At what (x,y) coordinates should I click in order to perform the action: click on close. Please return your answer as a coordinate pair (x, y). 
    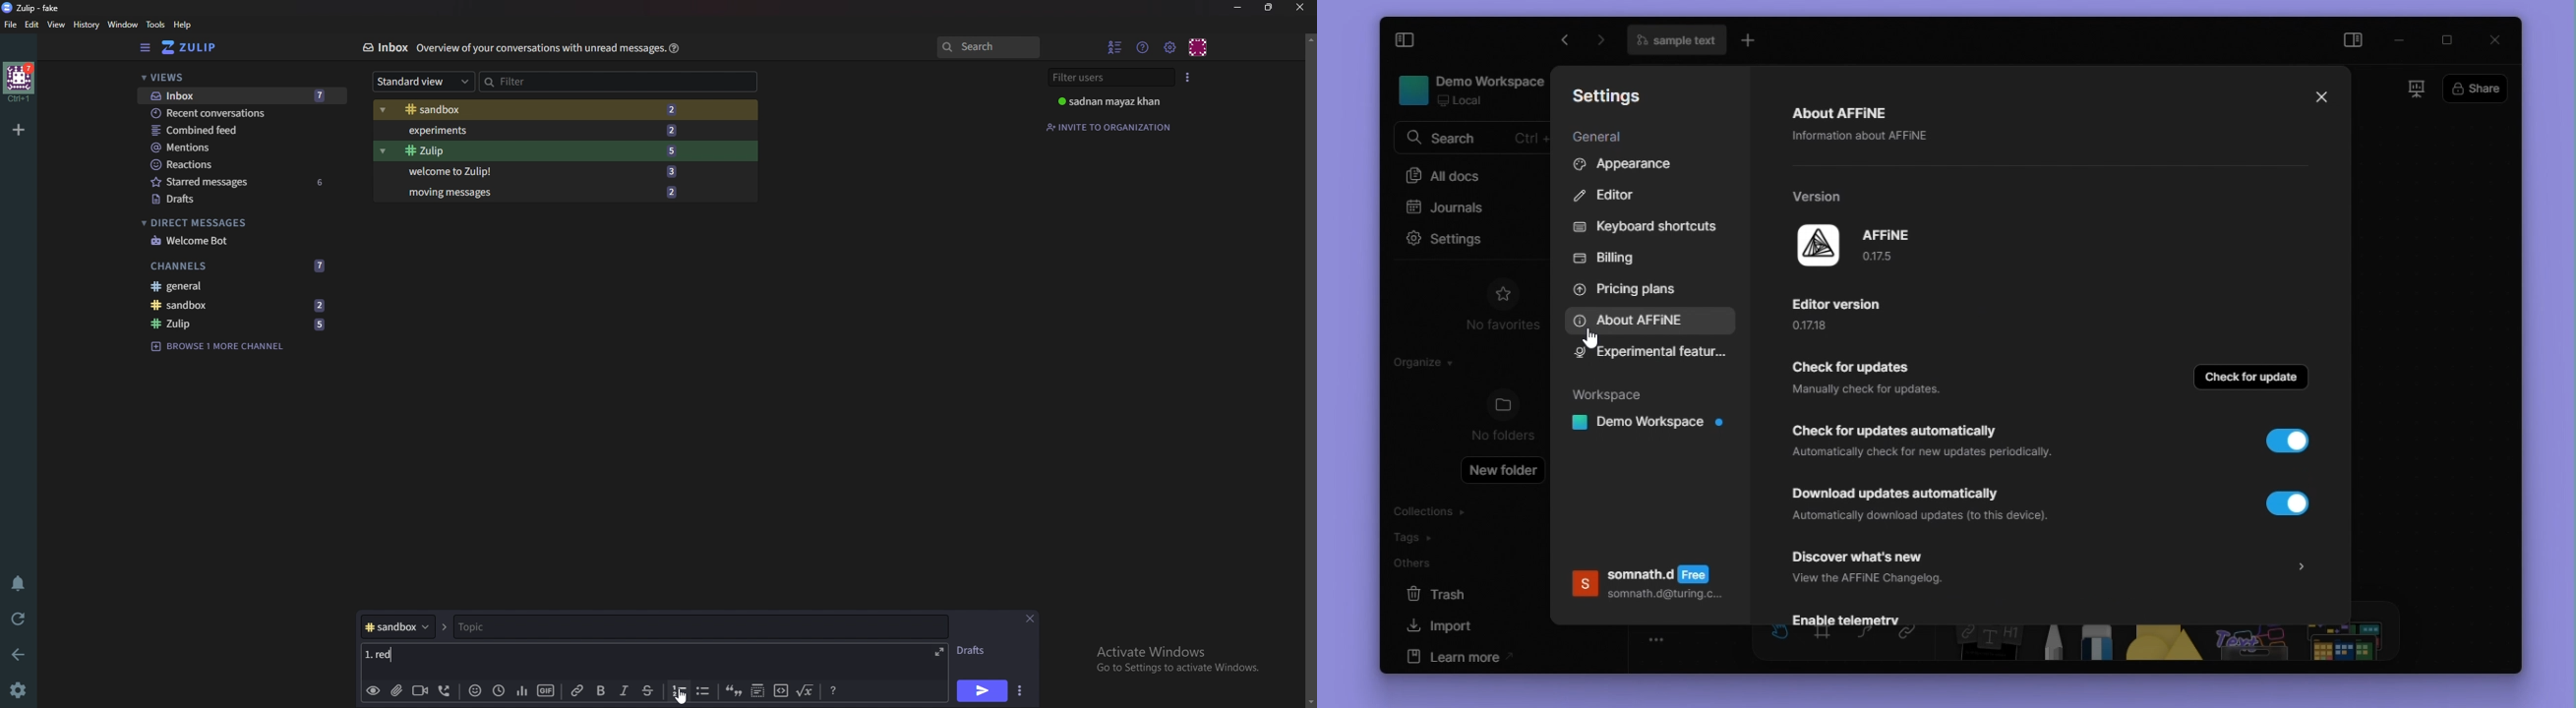
    Looking at the image, I should click on (2495, 41).